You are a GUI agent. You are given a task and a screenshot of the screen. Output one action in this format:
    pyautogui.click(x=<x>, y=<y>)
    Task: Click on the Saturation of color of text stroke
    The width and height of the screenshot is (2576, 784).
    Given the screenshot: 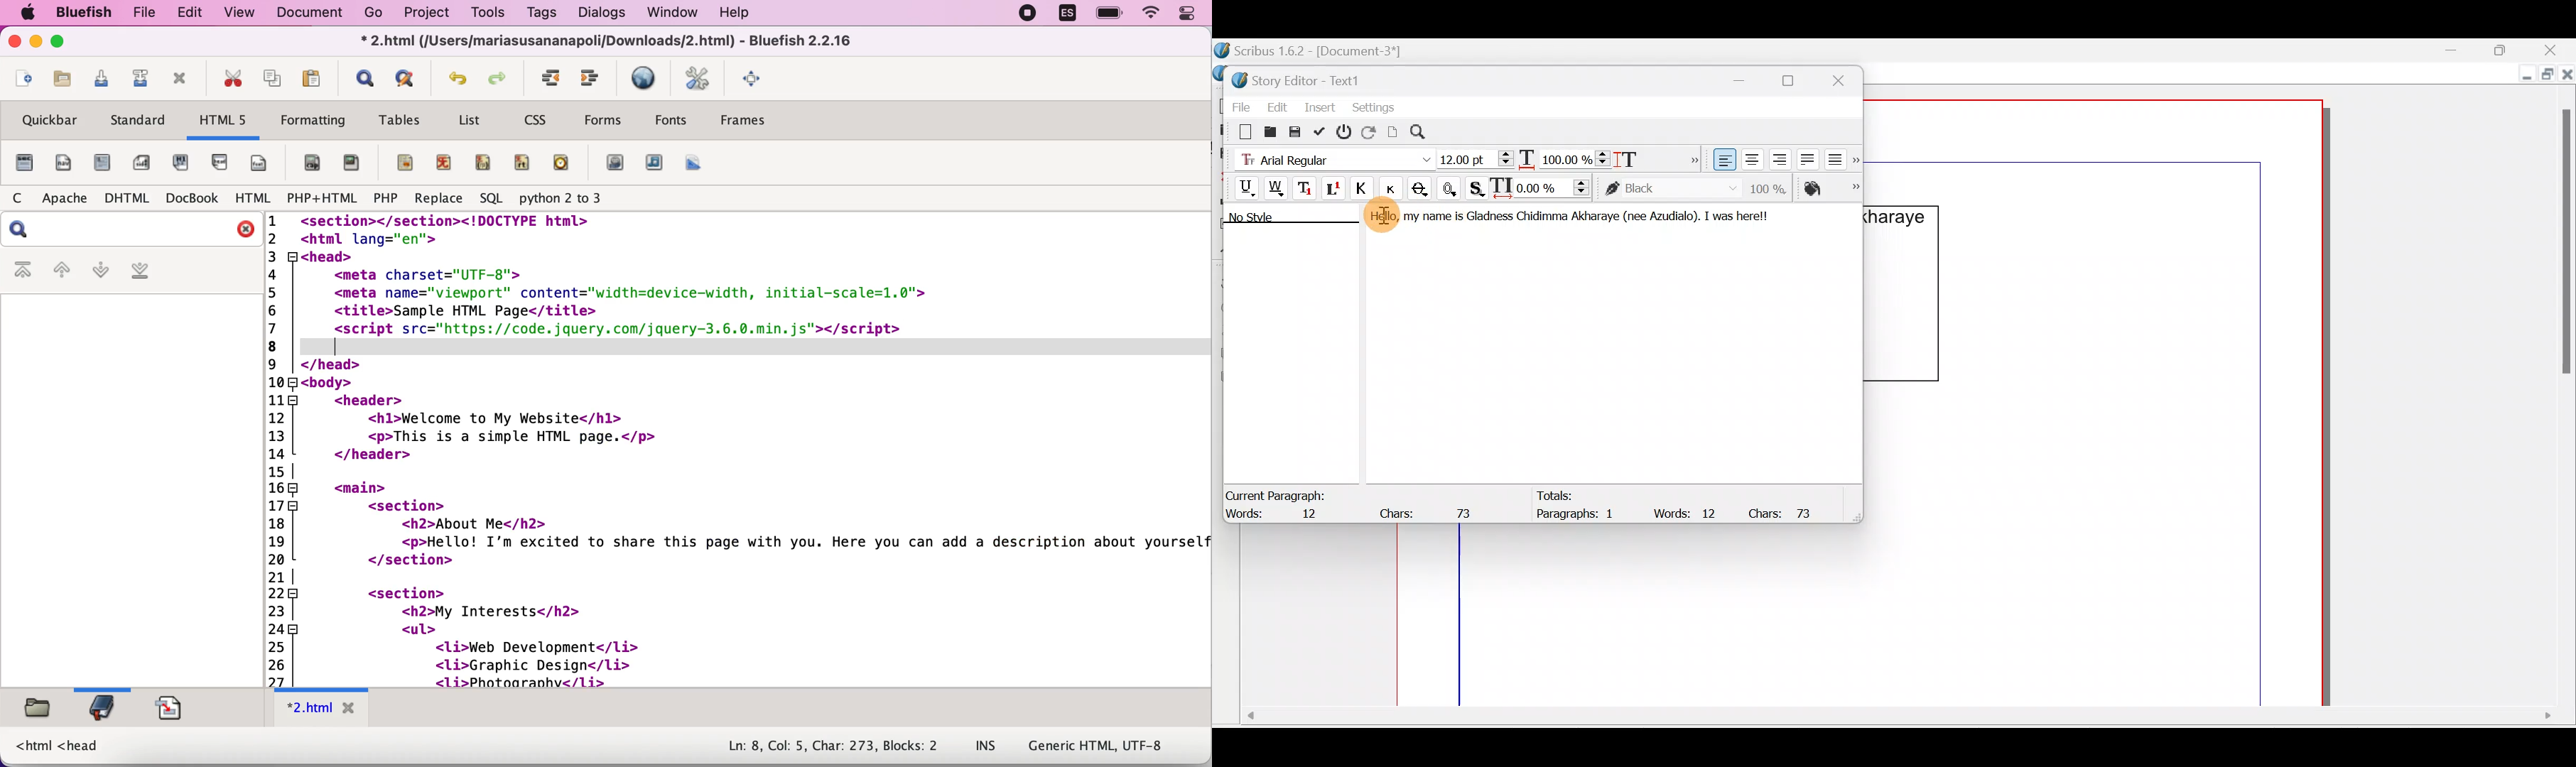 What is the action you would take?
    pyautogui.click(x=1773, y=186)
    